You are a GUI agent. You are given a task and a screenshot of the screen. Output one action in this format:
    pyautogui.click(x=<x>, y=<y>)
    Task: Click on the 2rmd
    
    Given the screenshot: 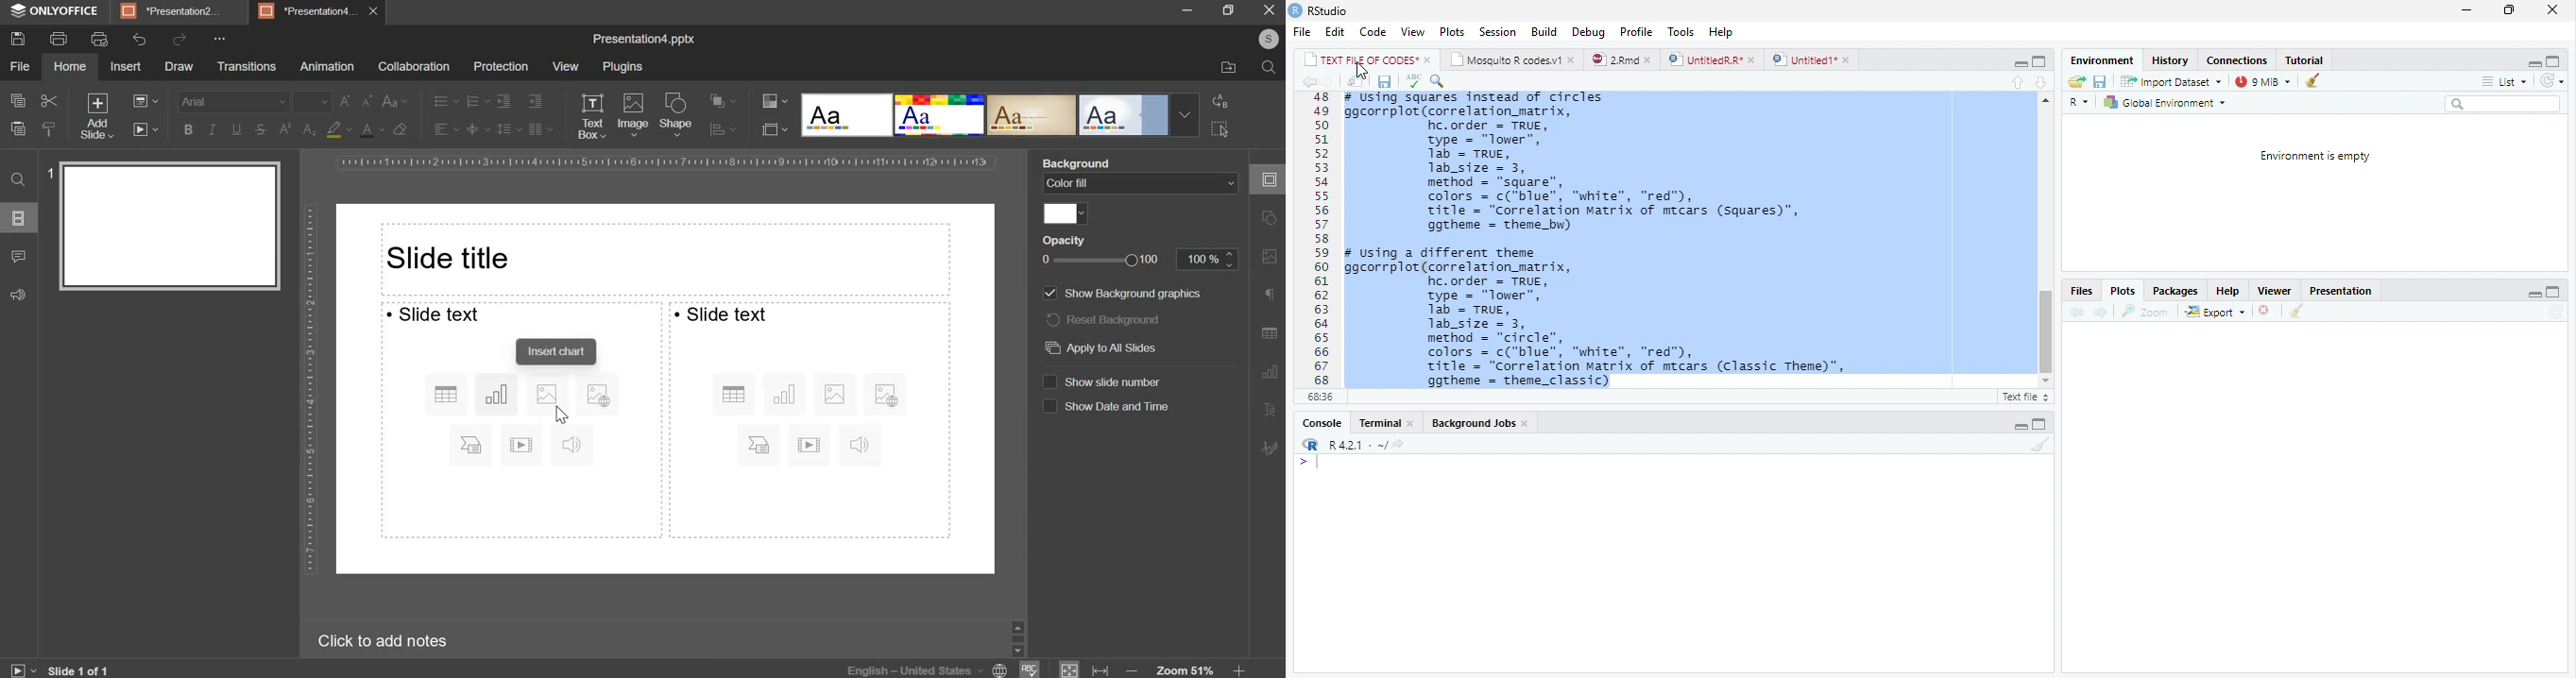 What is the action you would take?
    pyautogui.click(x=1622, y=59)
    